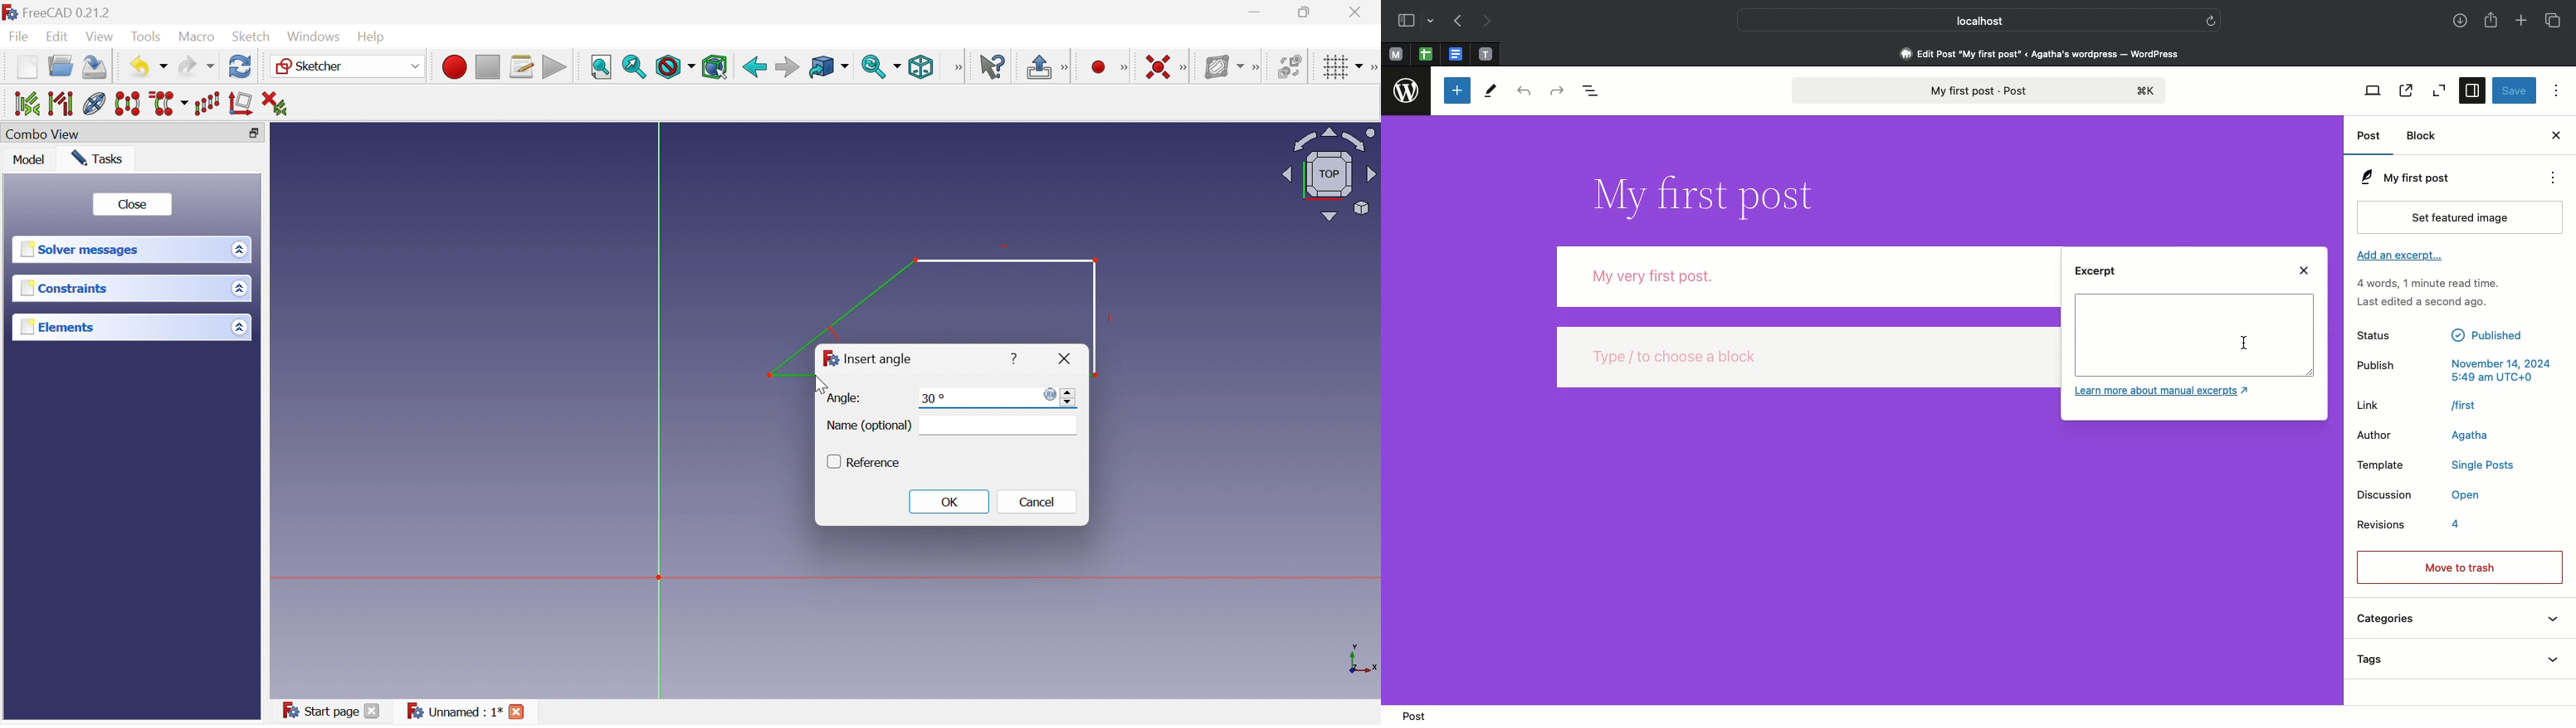 The width and height of the screenshot is (2576, 728). What do you see at coordinates (1373, 65) in the screenshot?
I see `More` at bounding box center [1373, 65].